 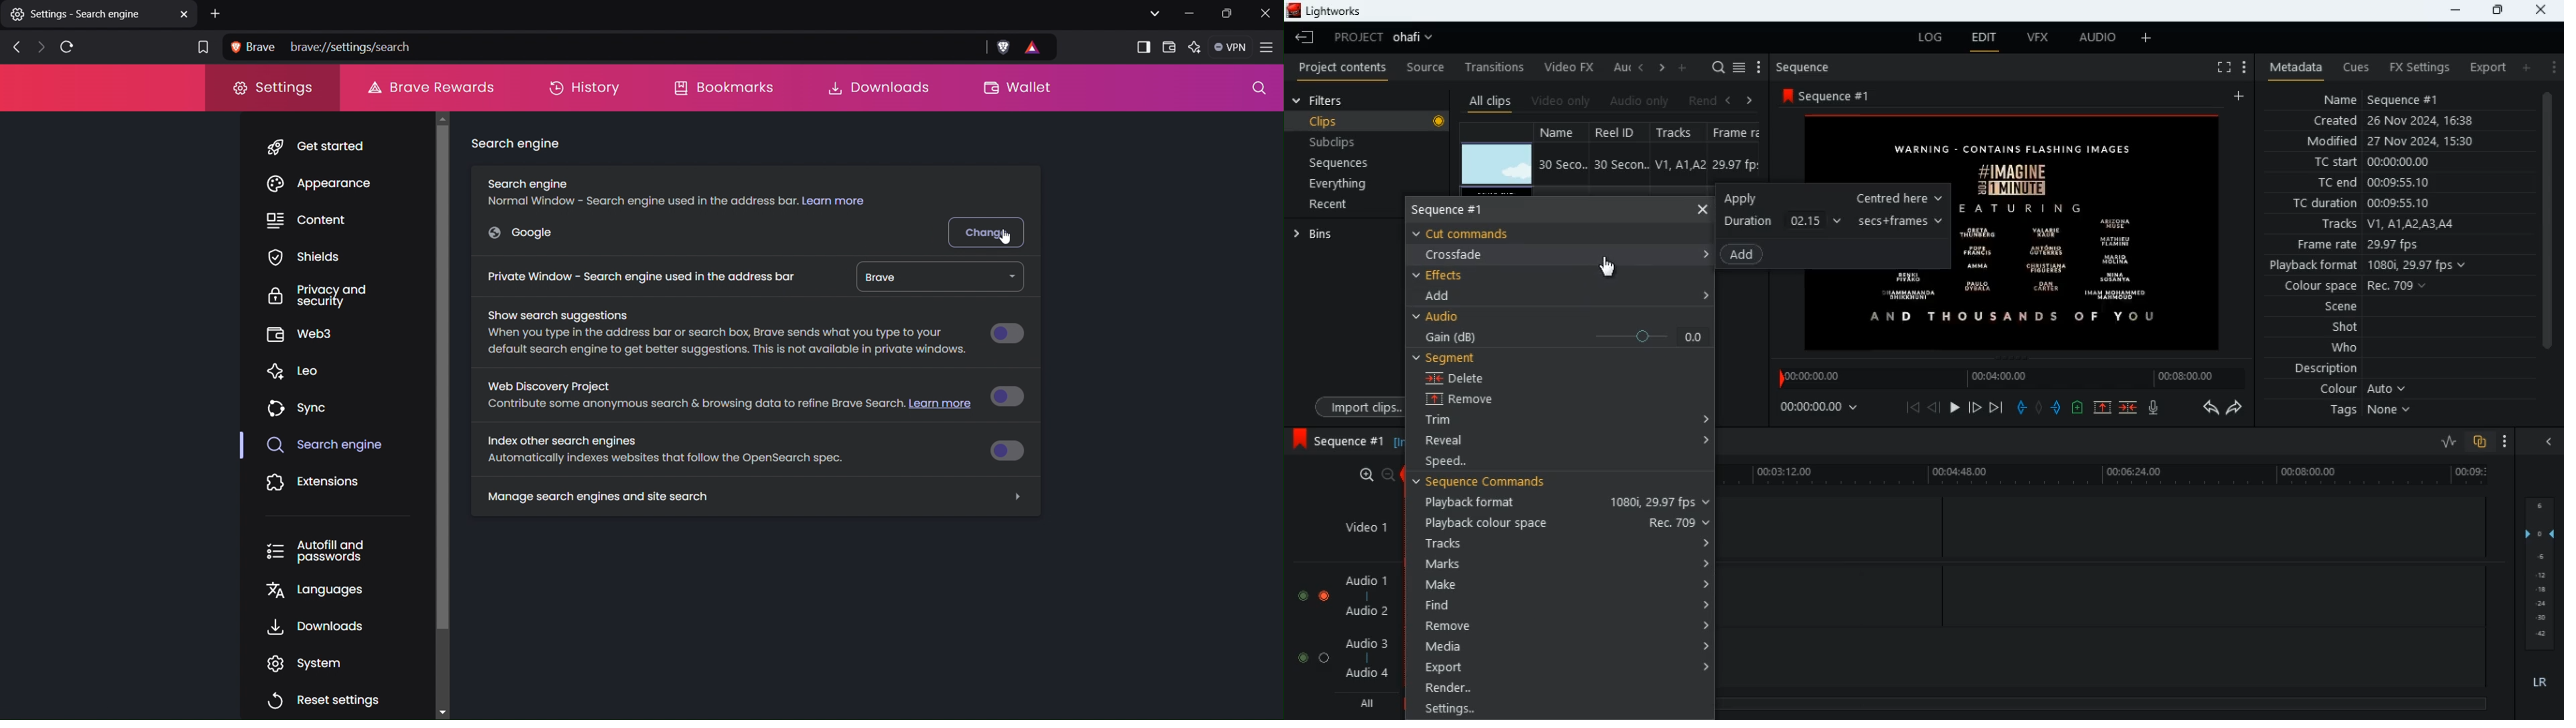 What do you see at coordinates (1567, 626) in the screenshot?
I see `remove` at bounding box center [1567, 626].